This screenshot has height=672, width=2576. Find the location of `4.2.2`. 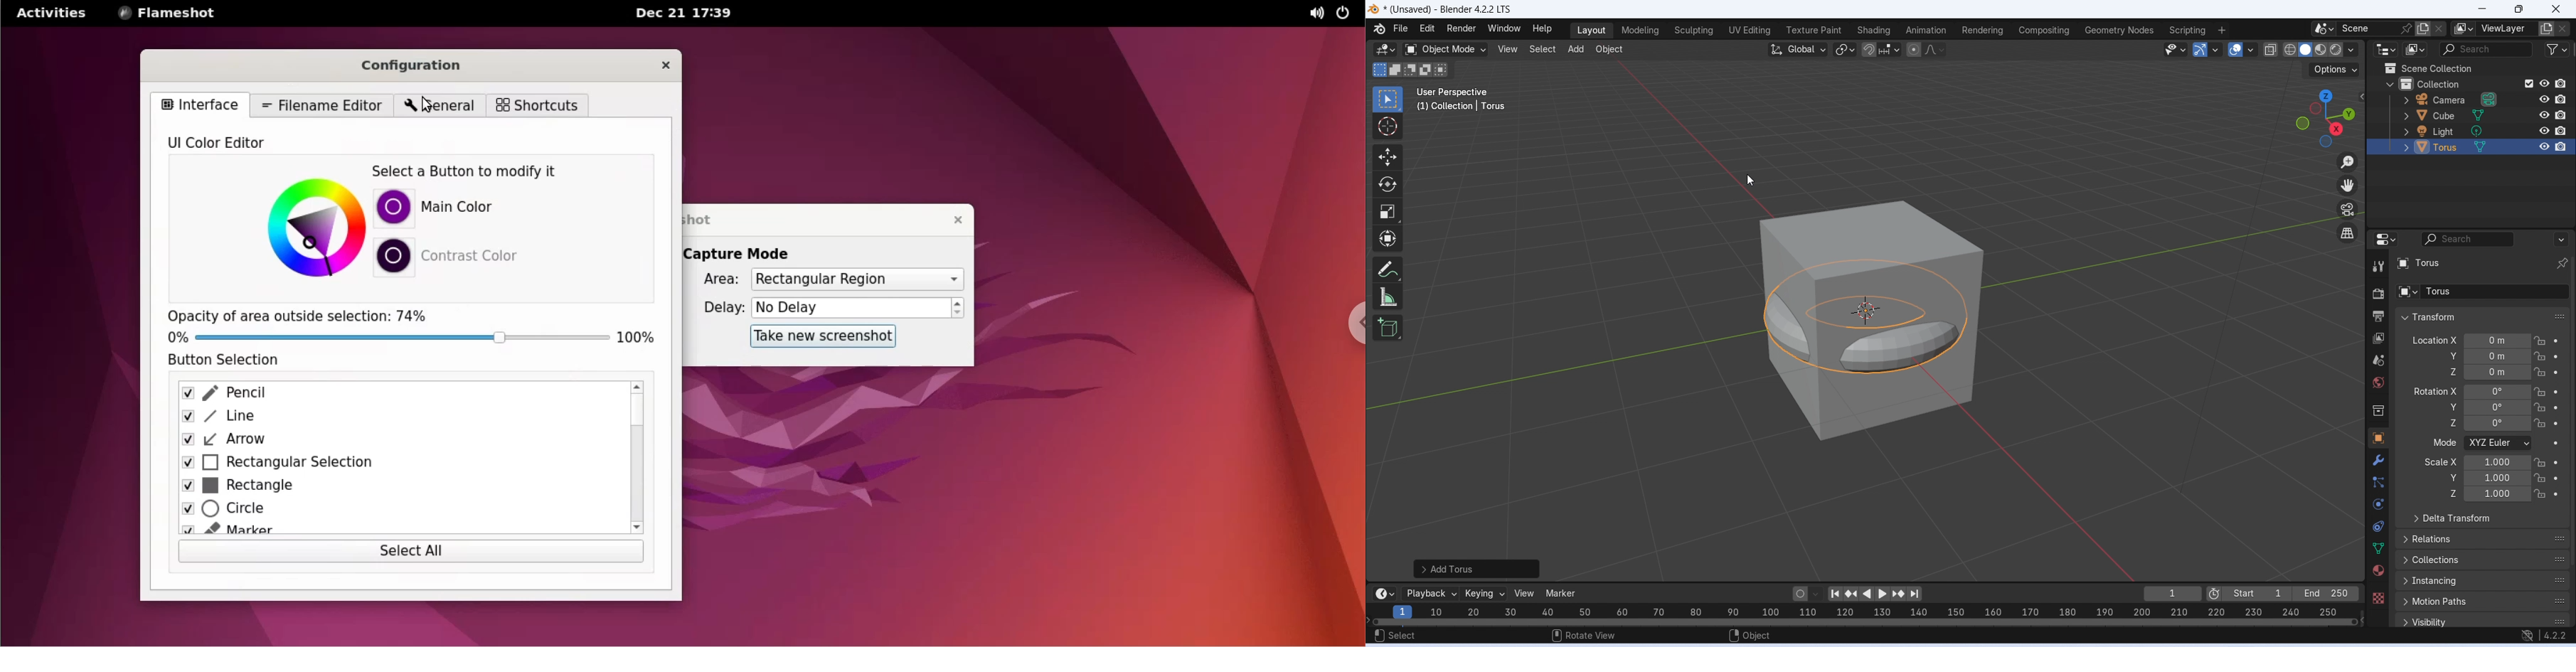

4.2.2 is located at coordinates (2556, 636).